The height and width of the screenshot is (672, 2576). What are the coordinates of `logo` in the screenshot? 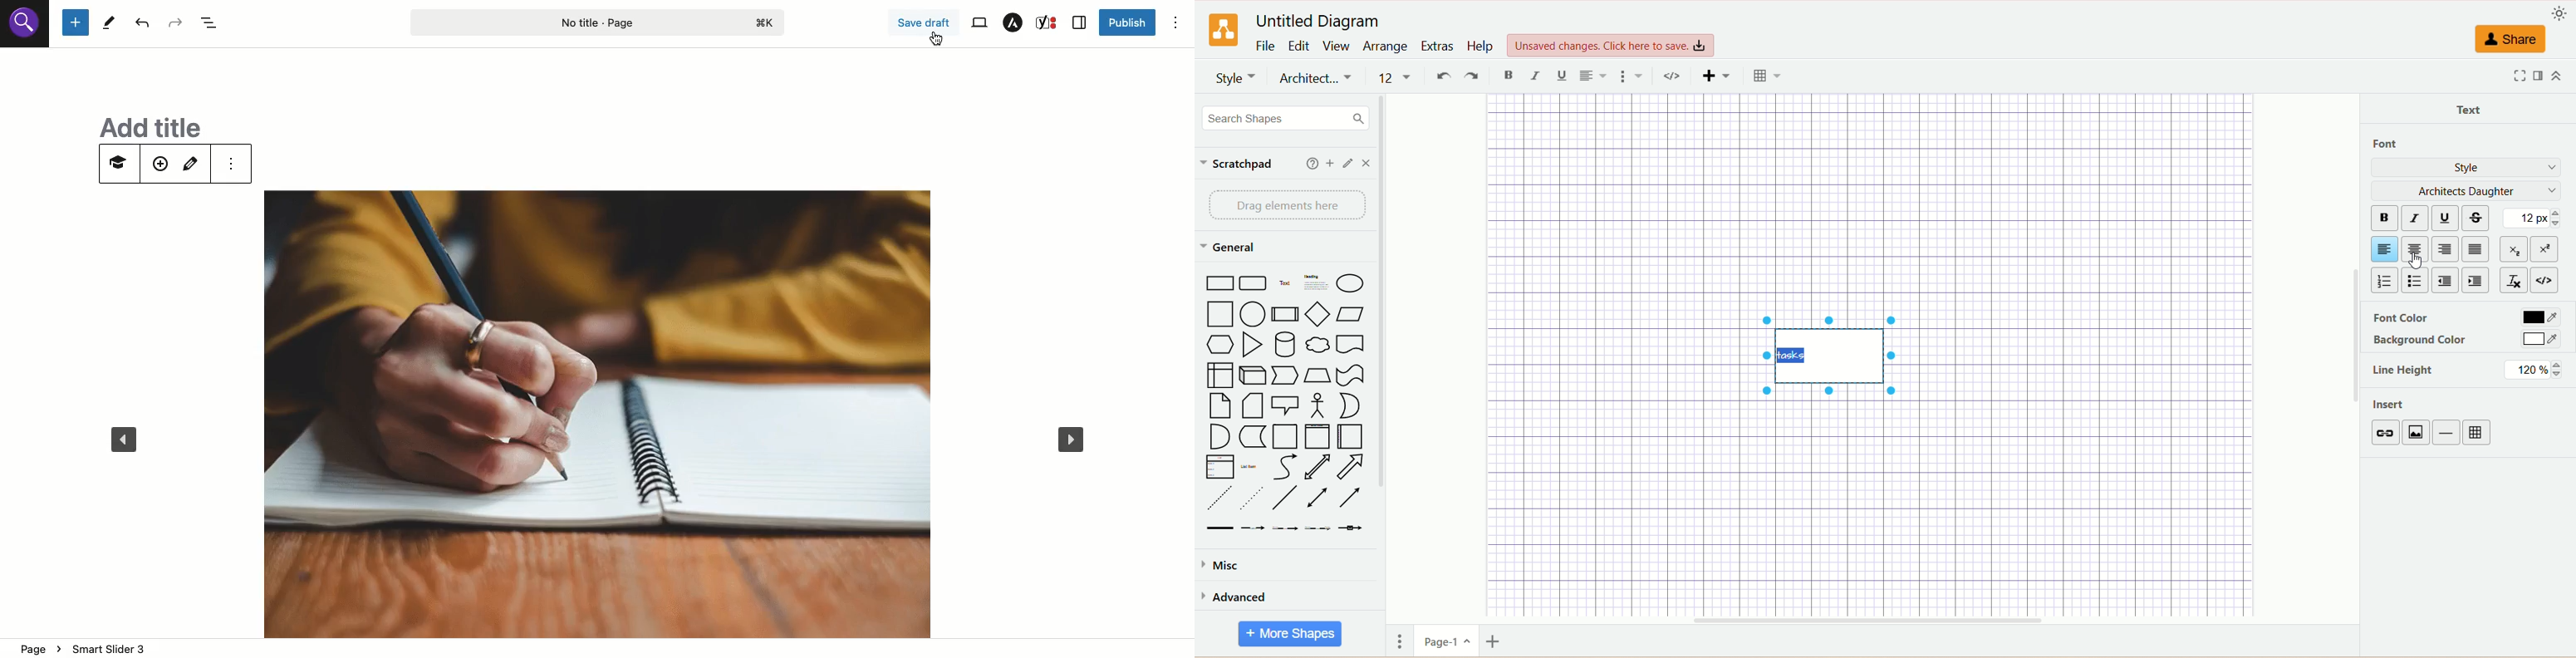 It's located at (1225, 30).